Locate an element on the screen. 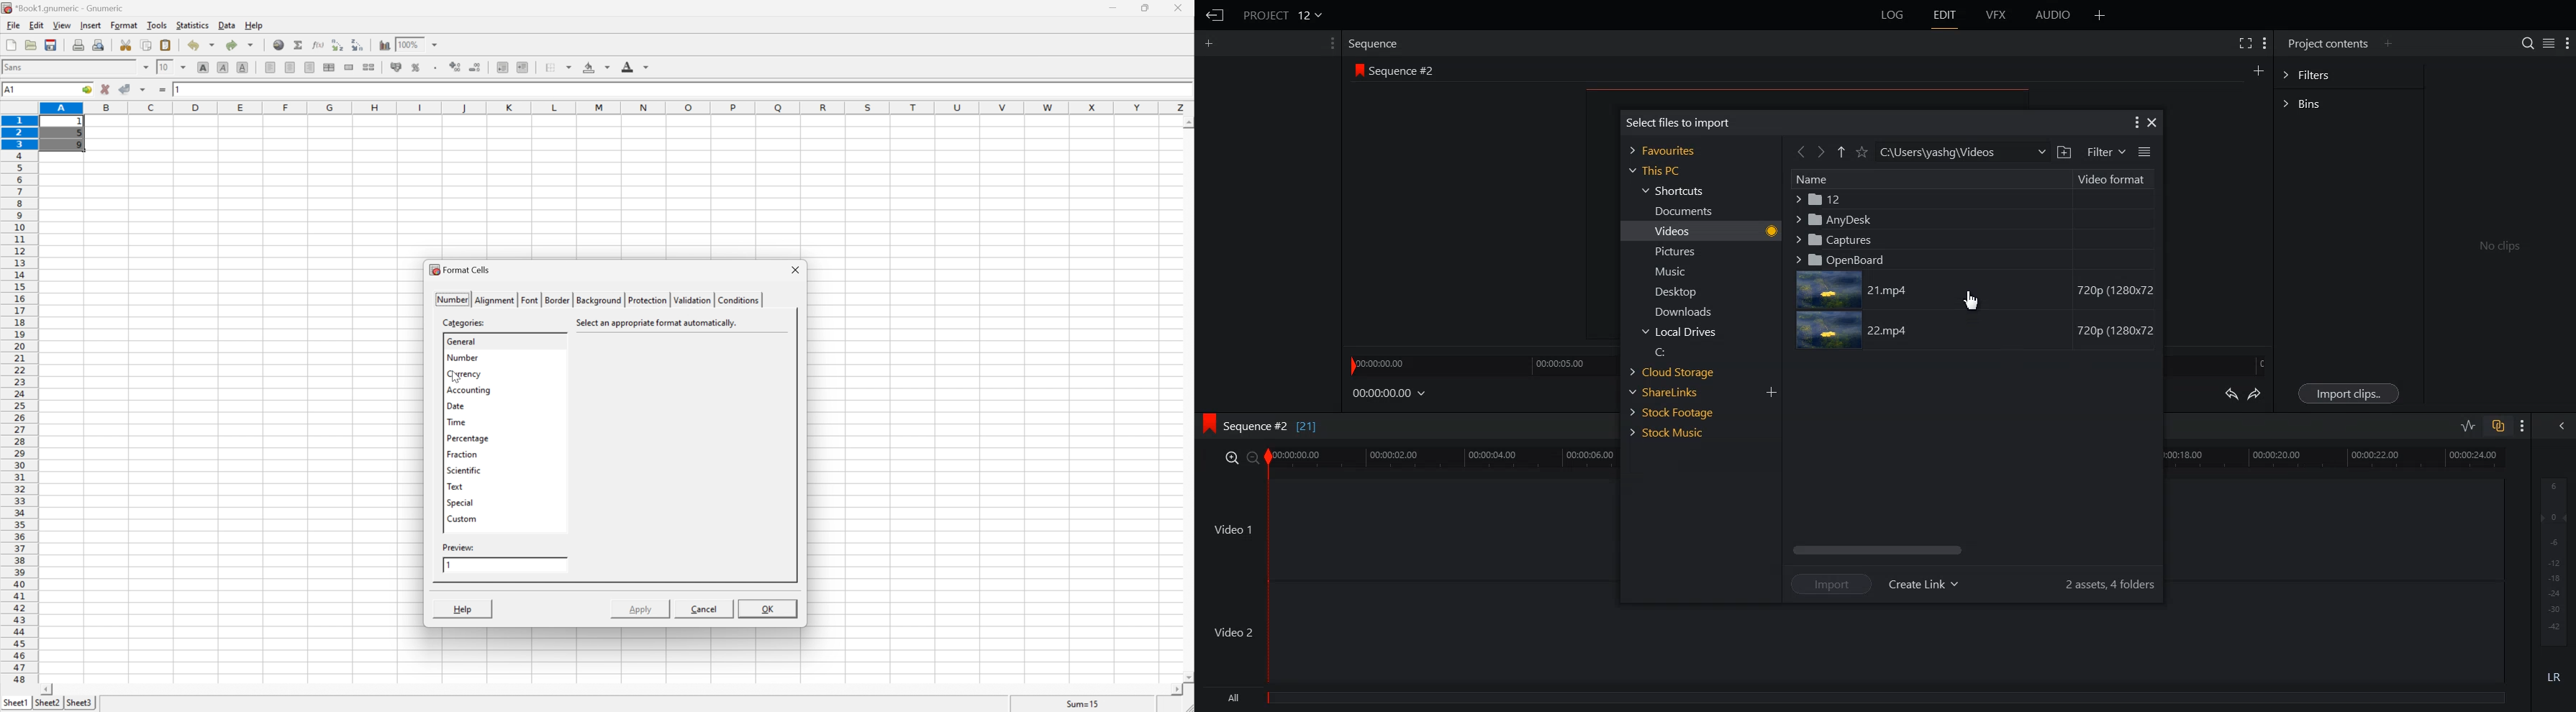  Downloads is located at coordinates (1682, 311).